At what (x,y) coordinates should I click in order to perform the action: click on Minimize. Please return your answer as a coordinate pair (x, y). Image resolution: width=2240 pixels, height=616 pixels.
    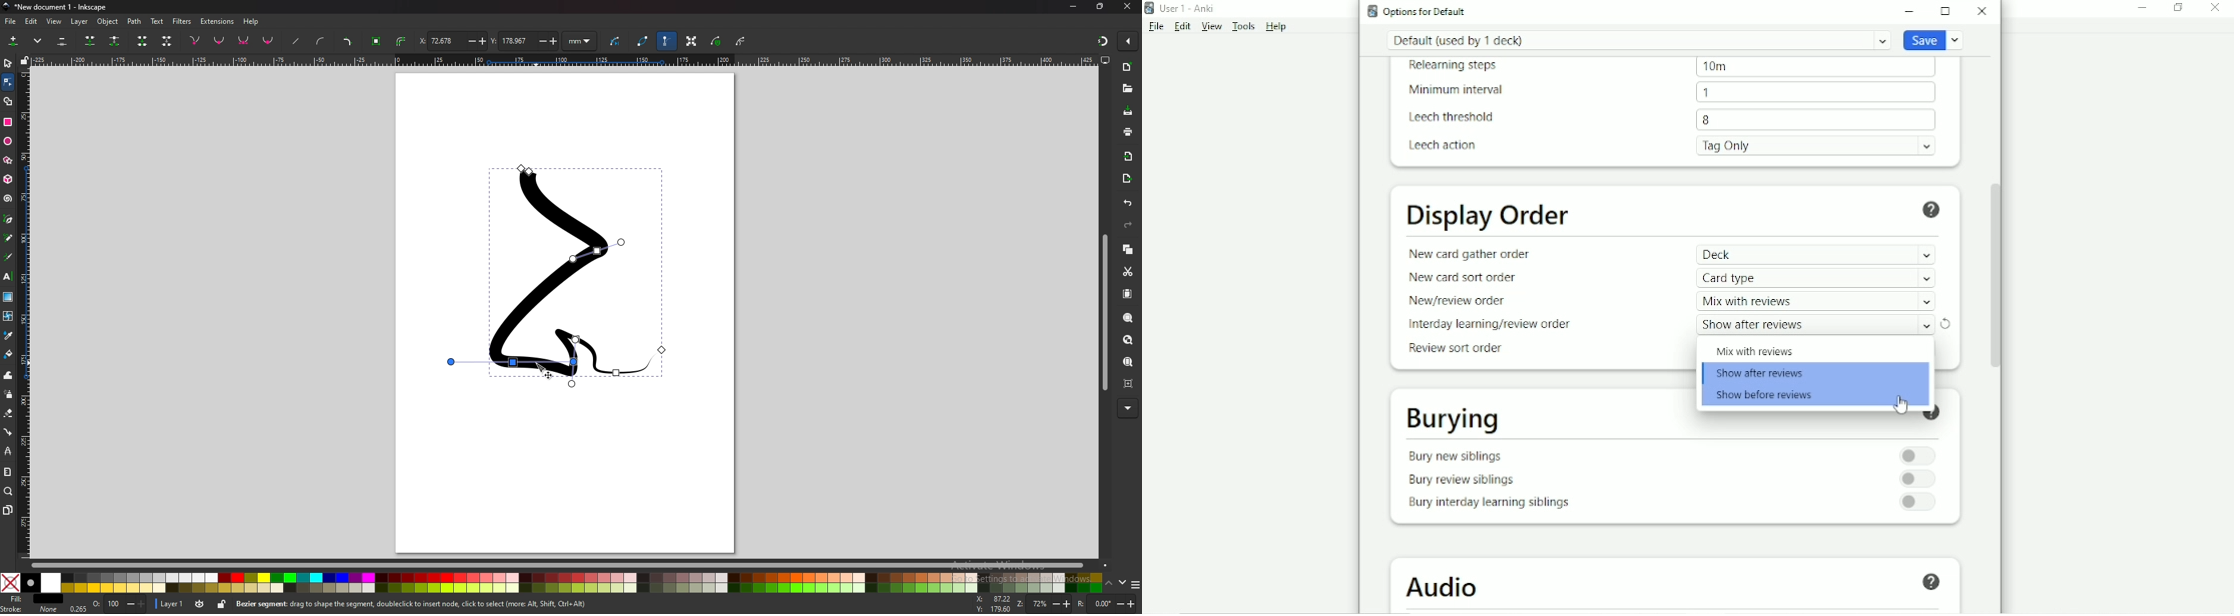
    Looking at the image, I should click on (2143, 9).